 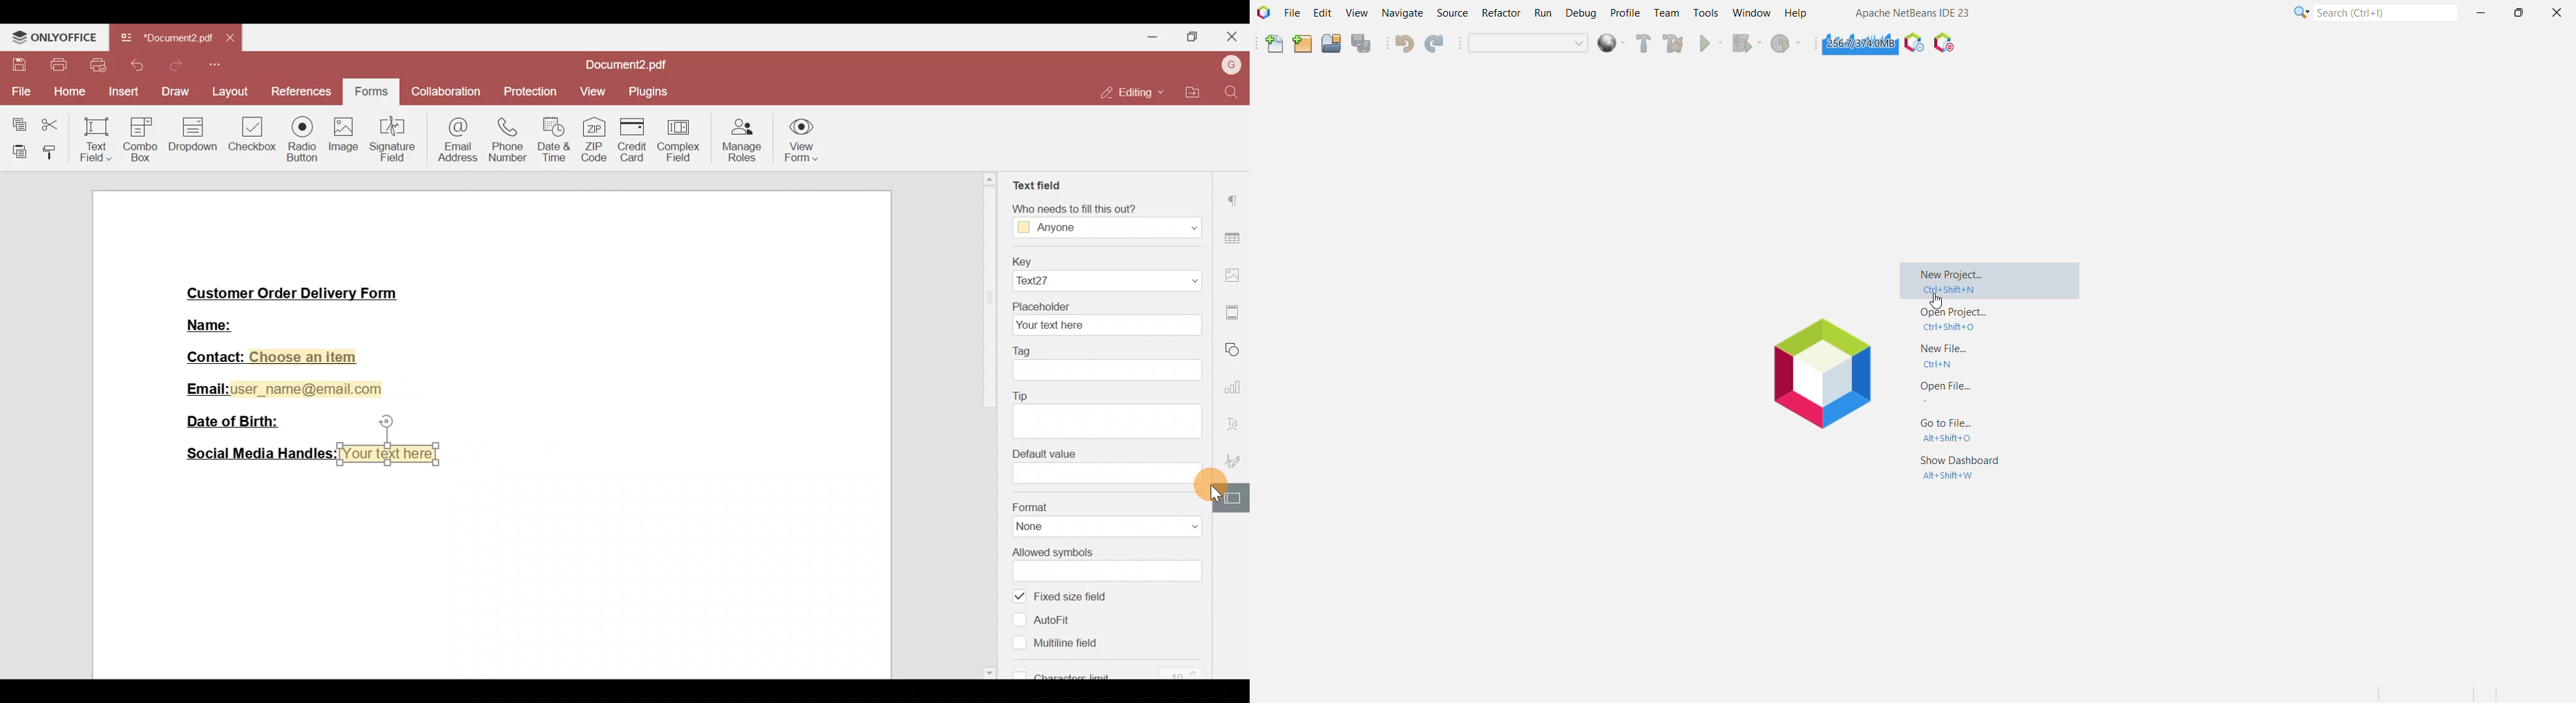 What do you see at coordinates (1235, 270) in the screenshot?
I see `Image settings` at bounding box center [1235, 270].